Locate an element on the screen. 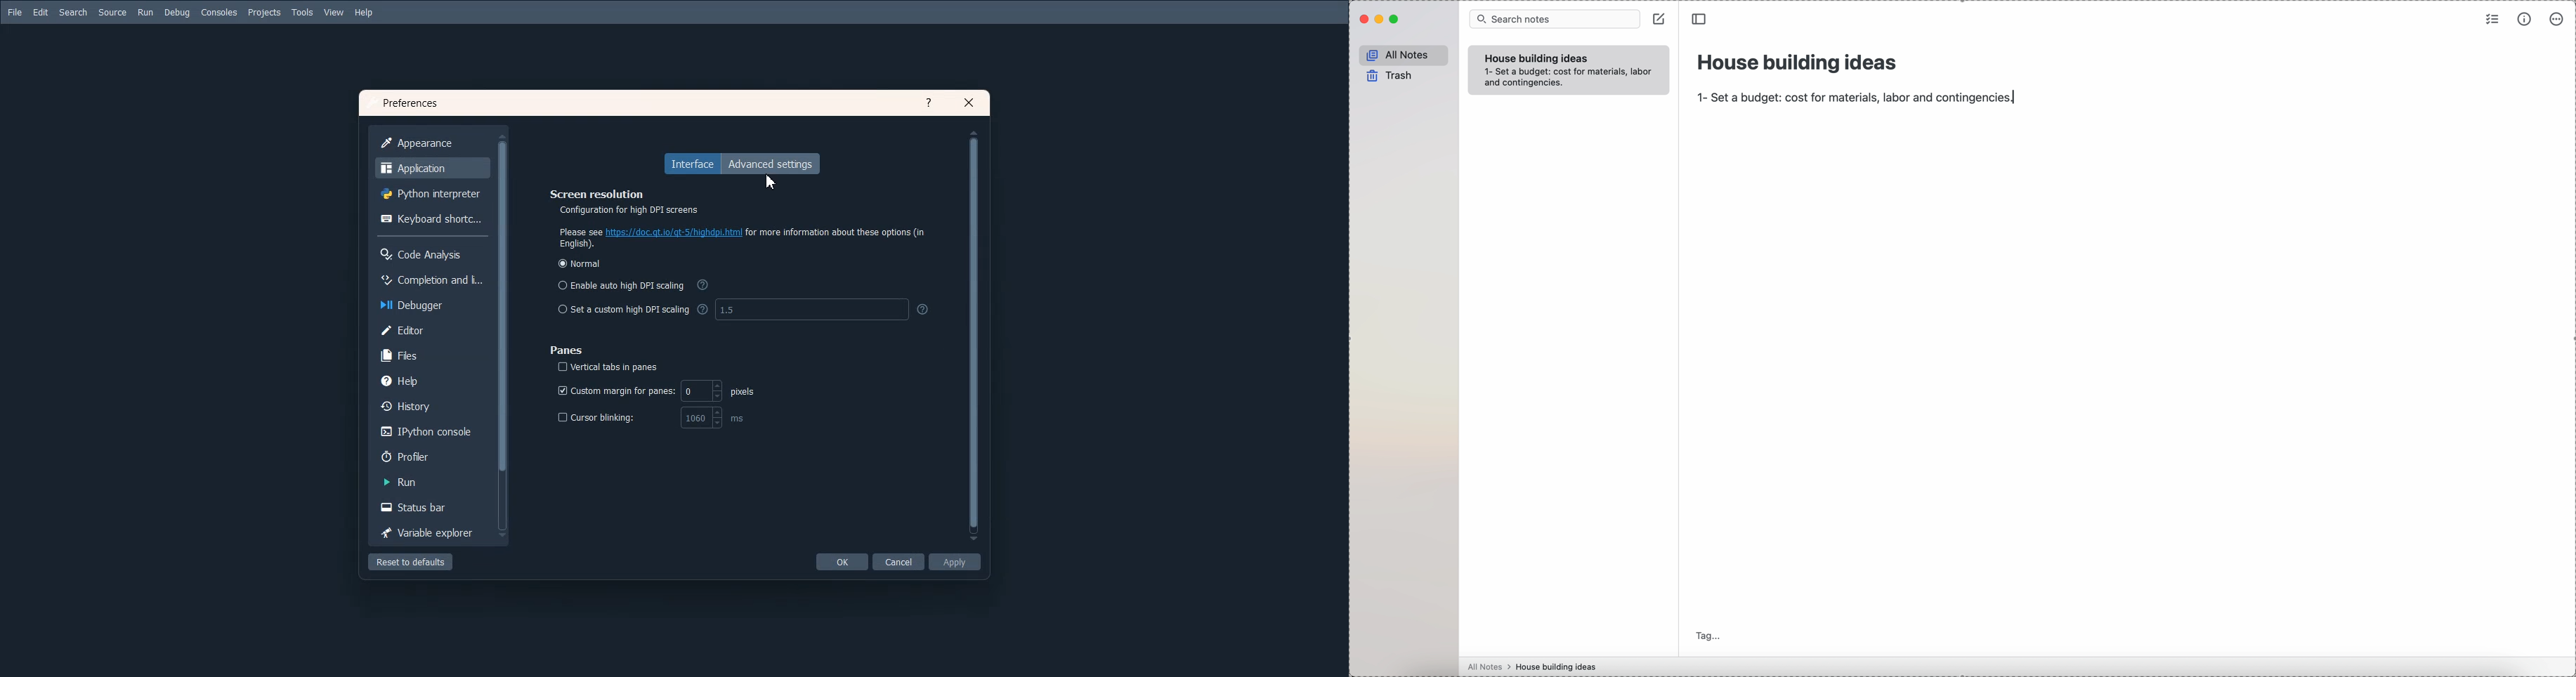  house building ideas is located at coordinates (1559, 666).